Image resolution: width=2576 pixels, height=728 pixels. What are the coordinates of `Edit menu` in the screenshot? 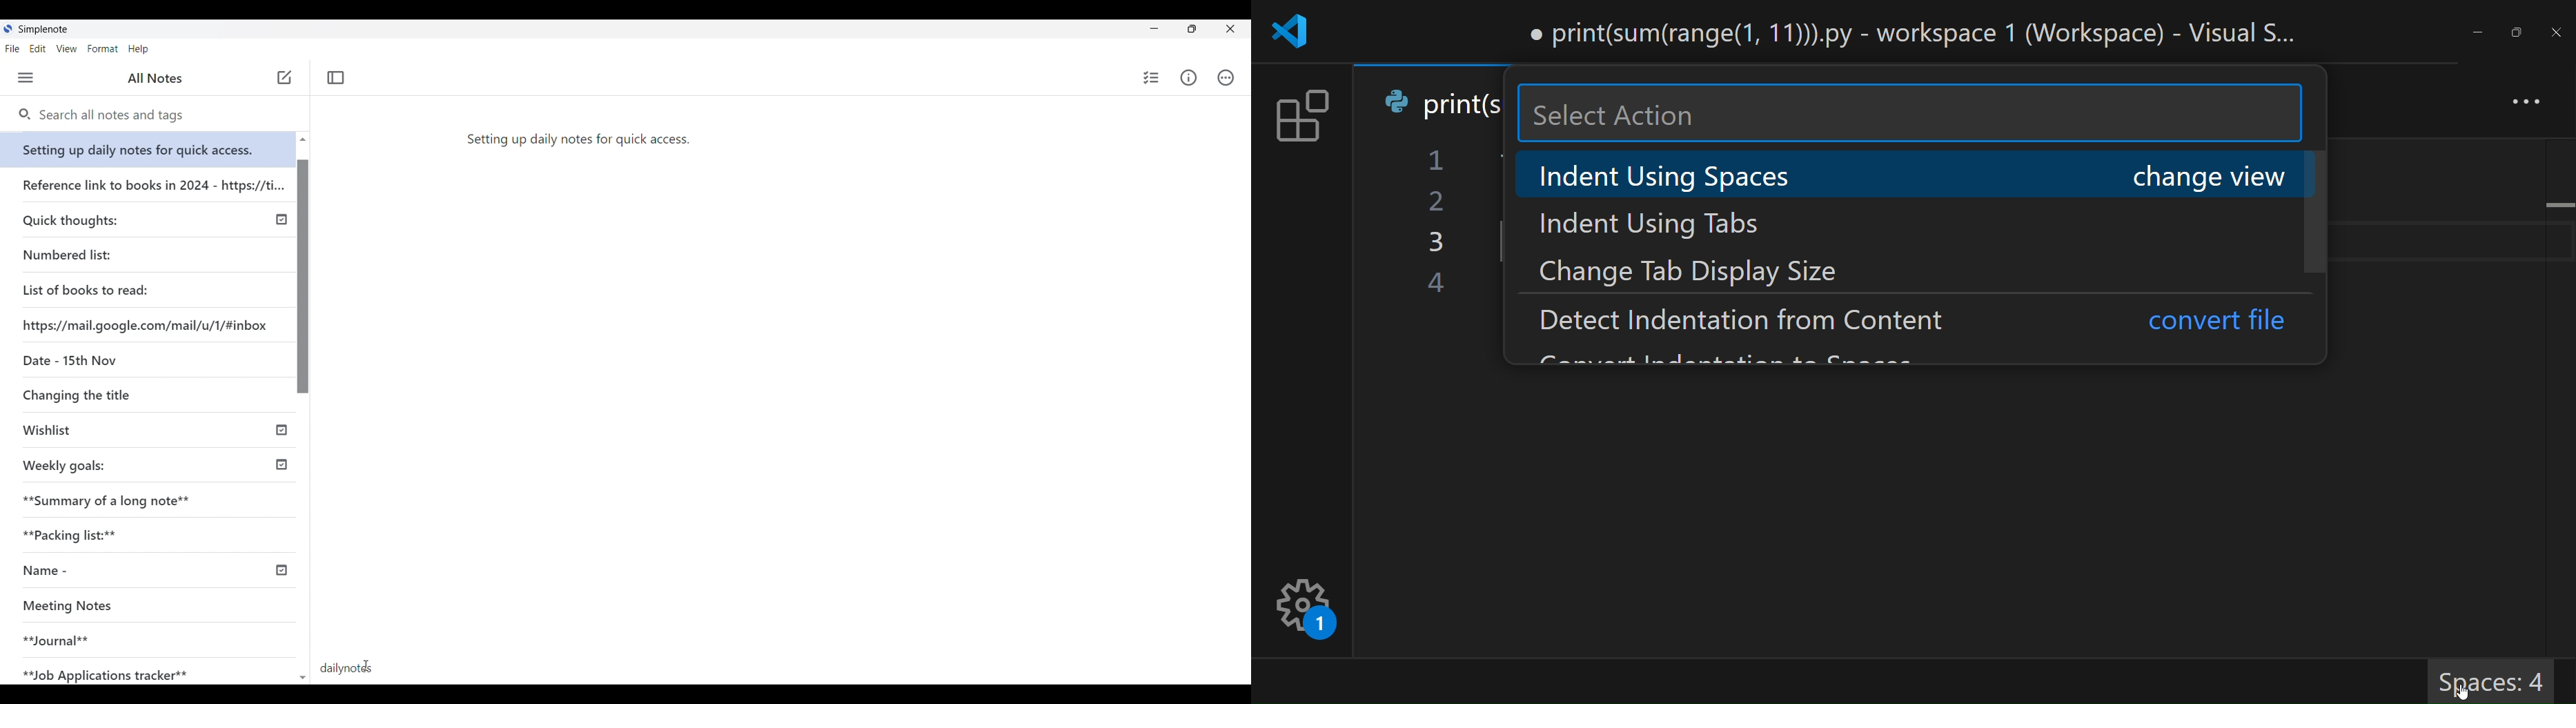 It's located at (38, 49).